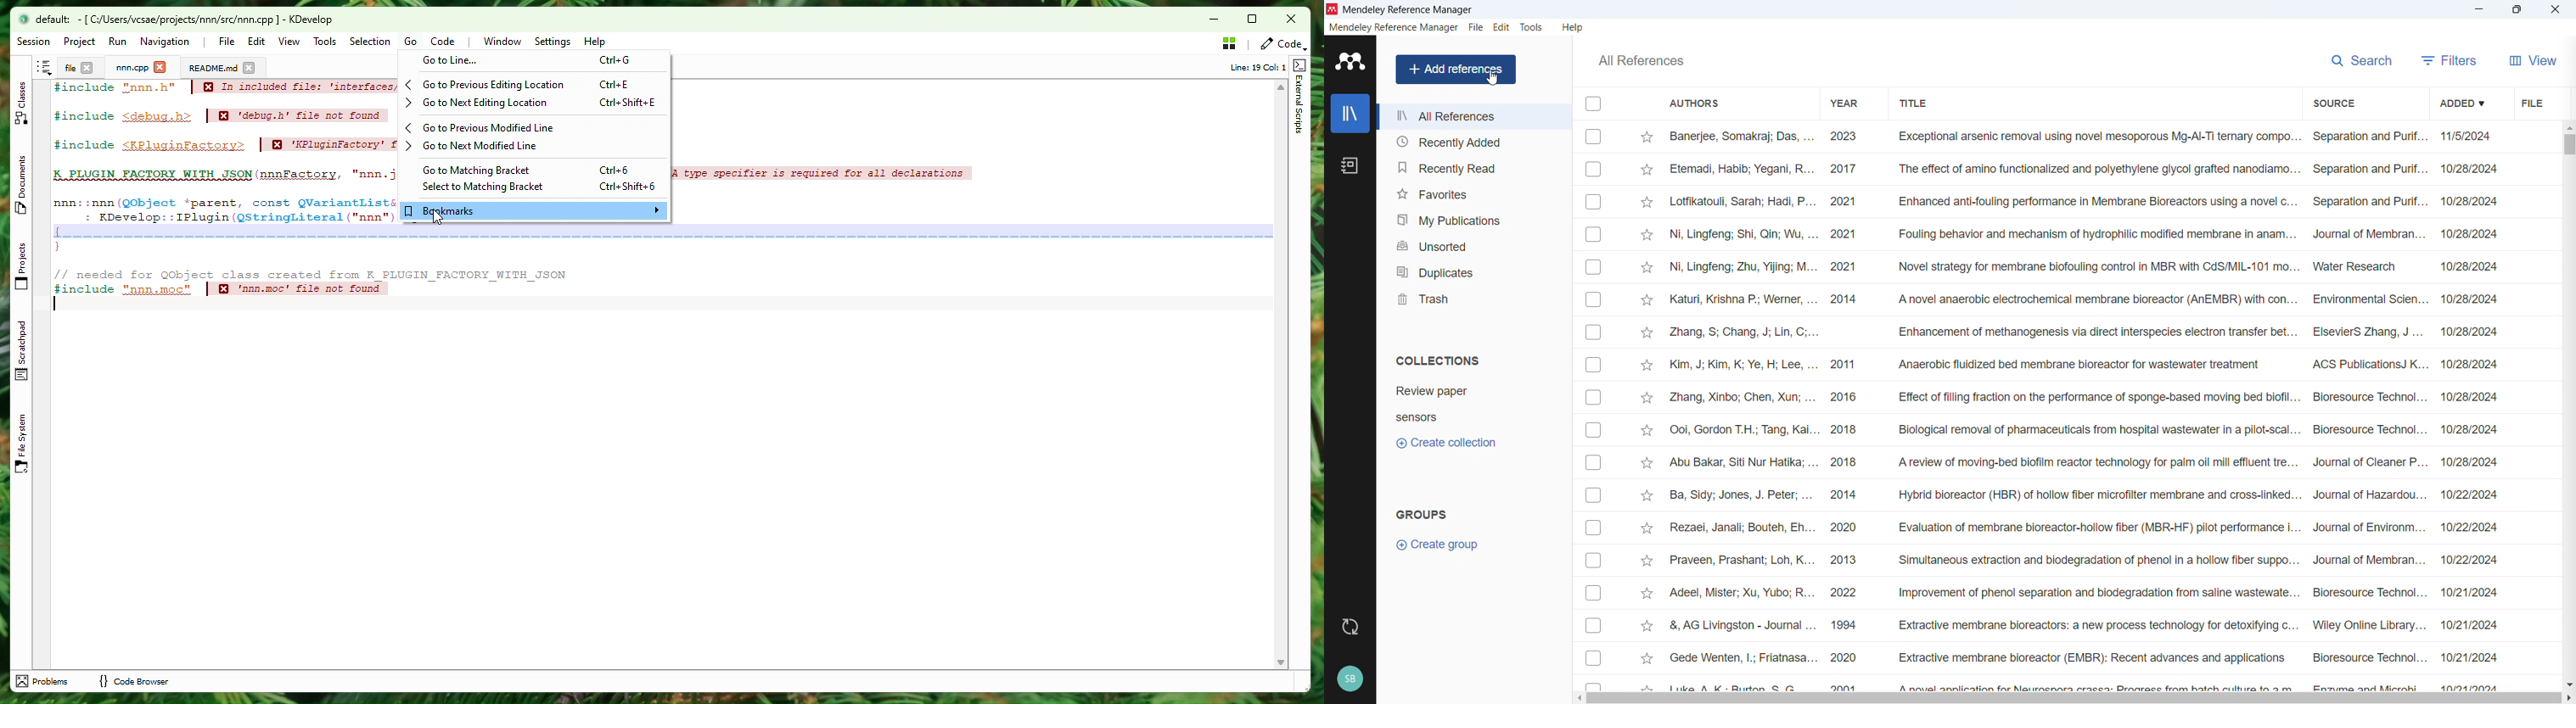  Describe the element at coordinates (1438, 360) in the screenshot. I see `Collections ` at that location.